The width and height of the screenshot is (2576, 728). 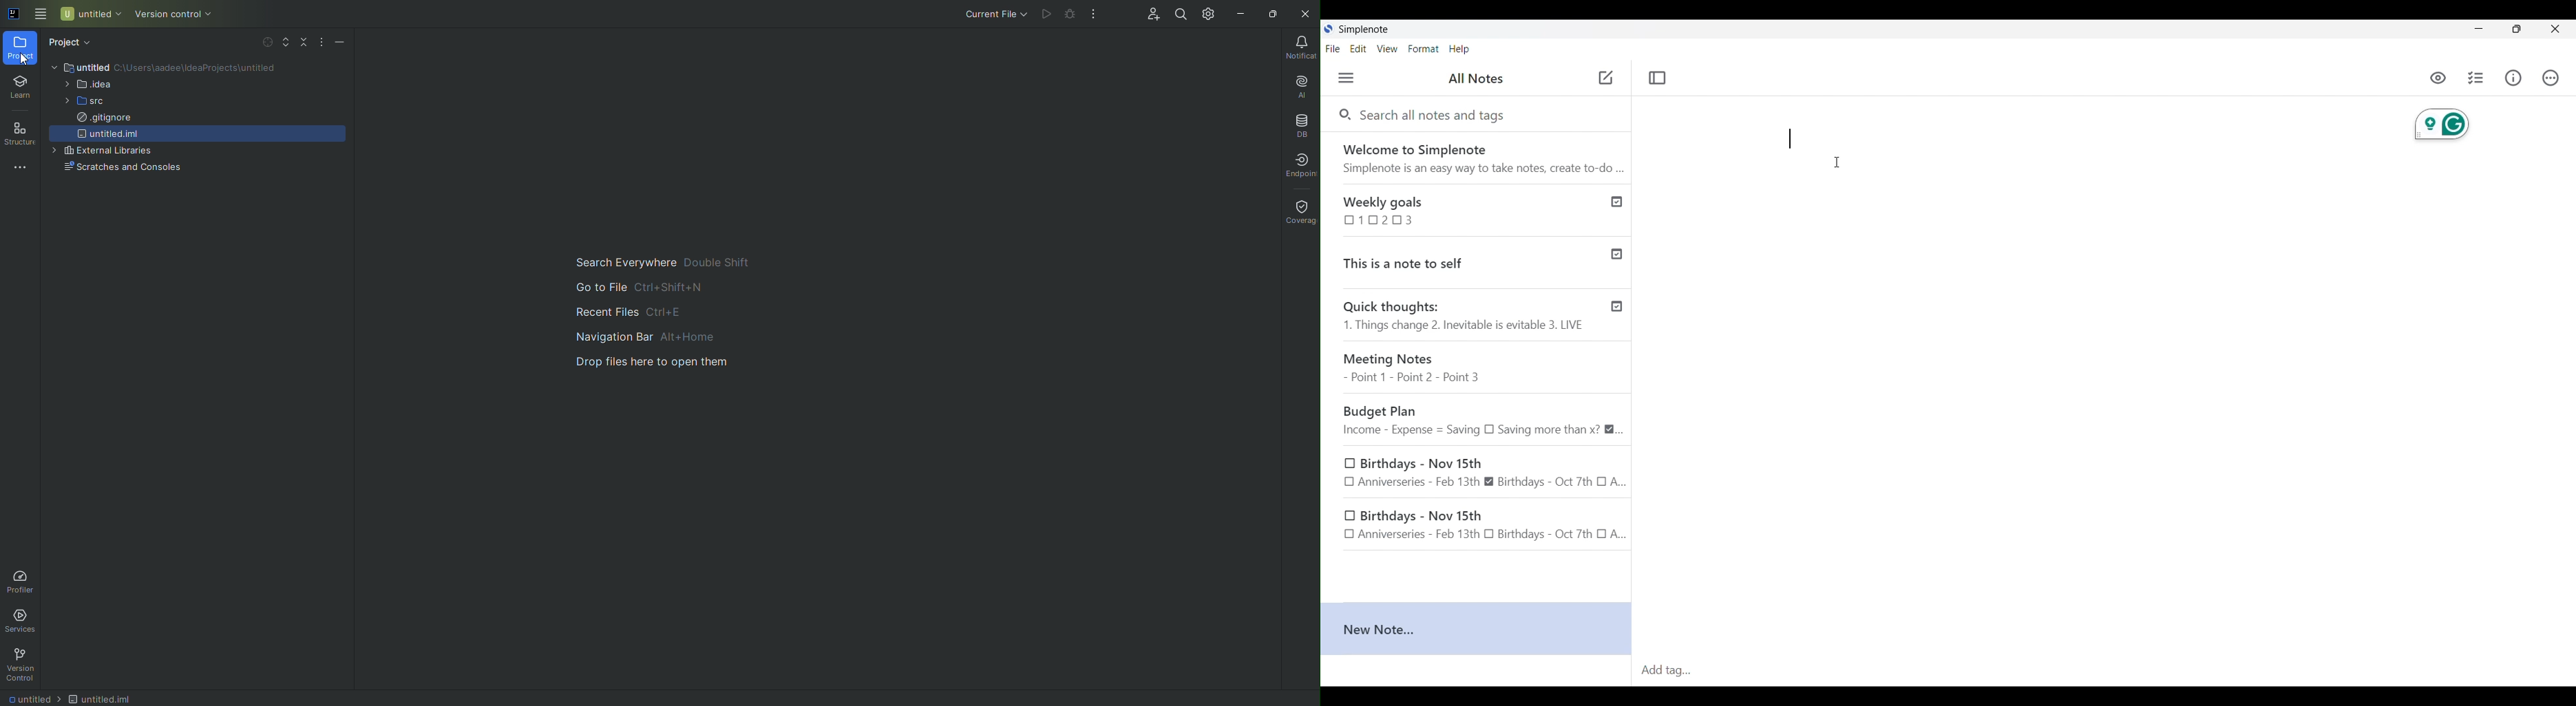 What do you see at coordinates (1479, 526) in the screenshot?
I see `Birthdays - Nov 15th` at bounding box center [1479, 526].